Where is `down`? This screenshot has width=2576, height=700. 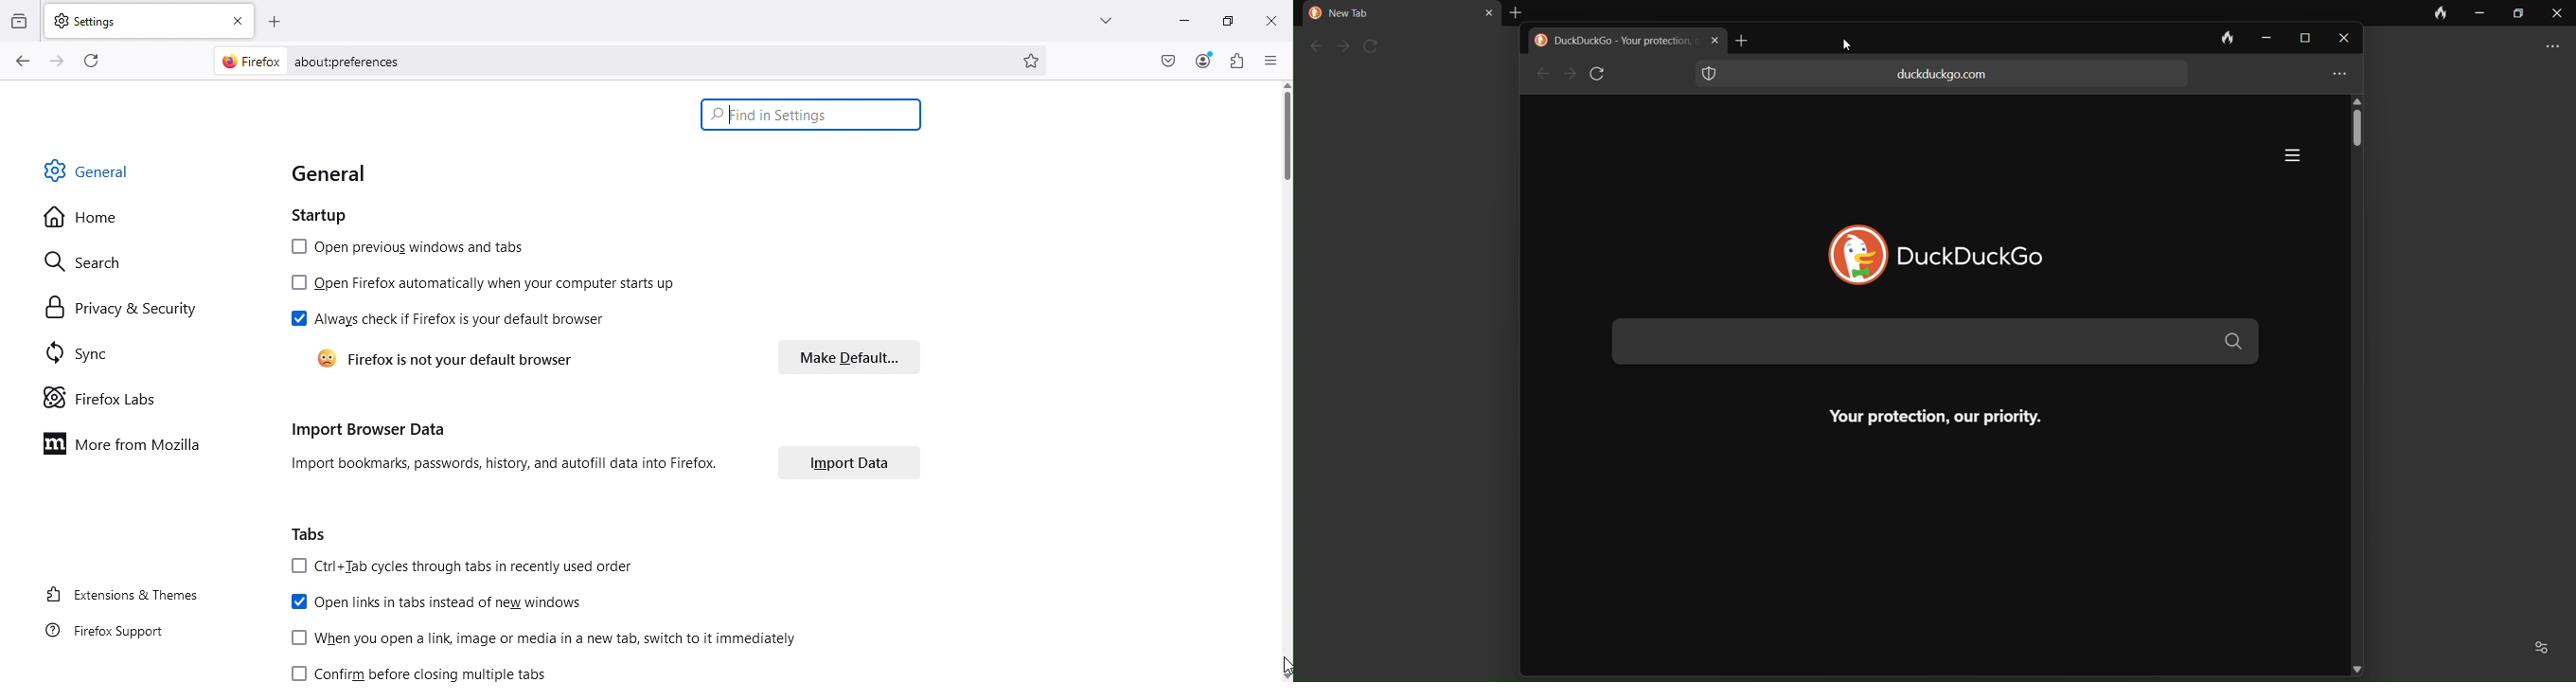
down is located at coordinates (2359, 661).